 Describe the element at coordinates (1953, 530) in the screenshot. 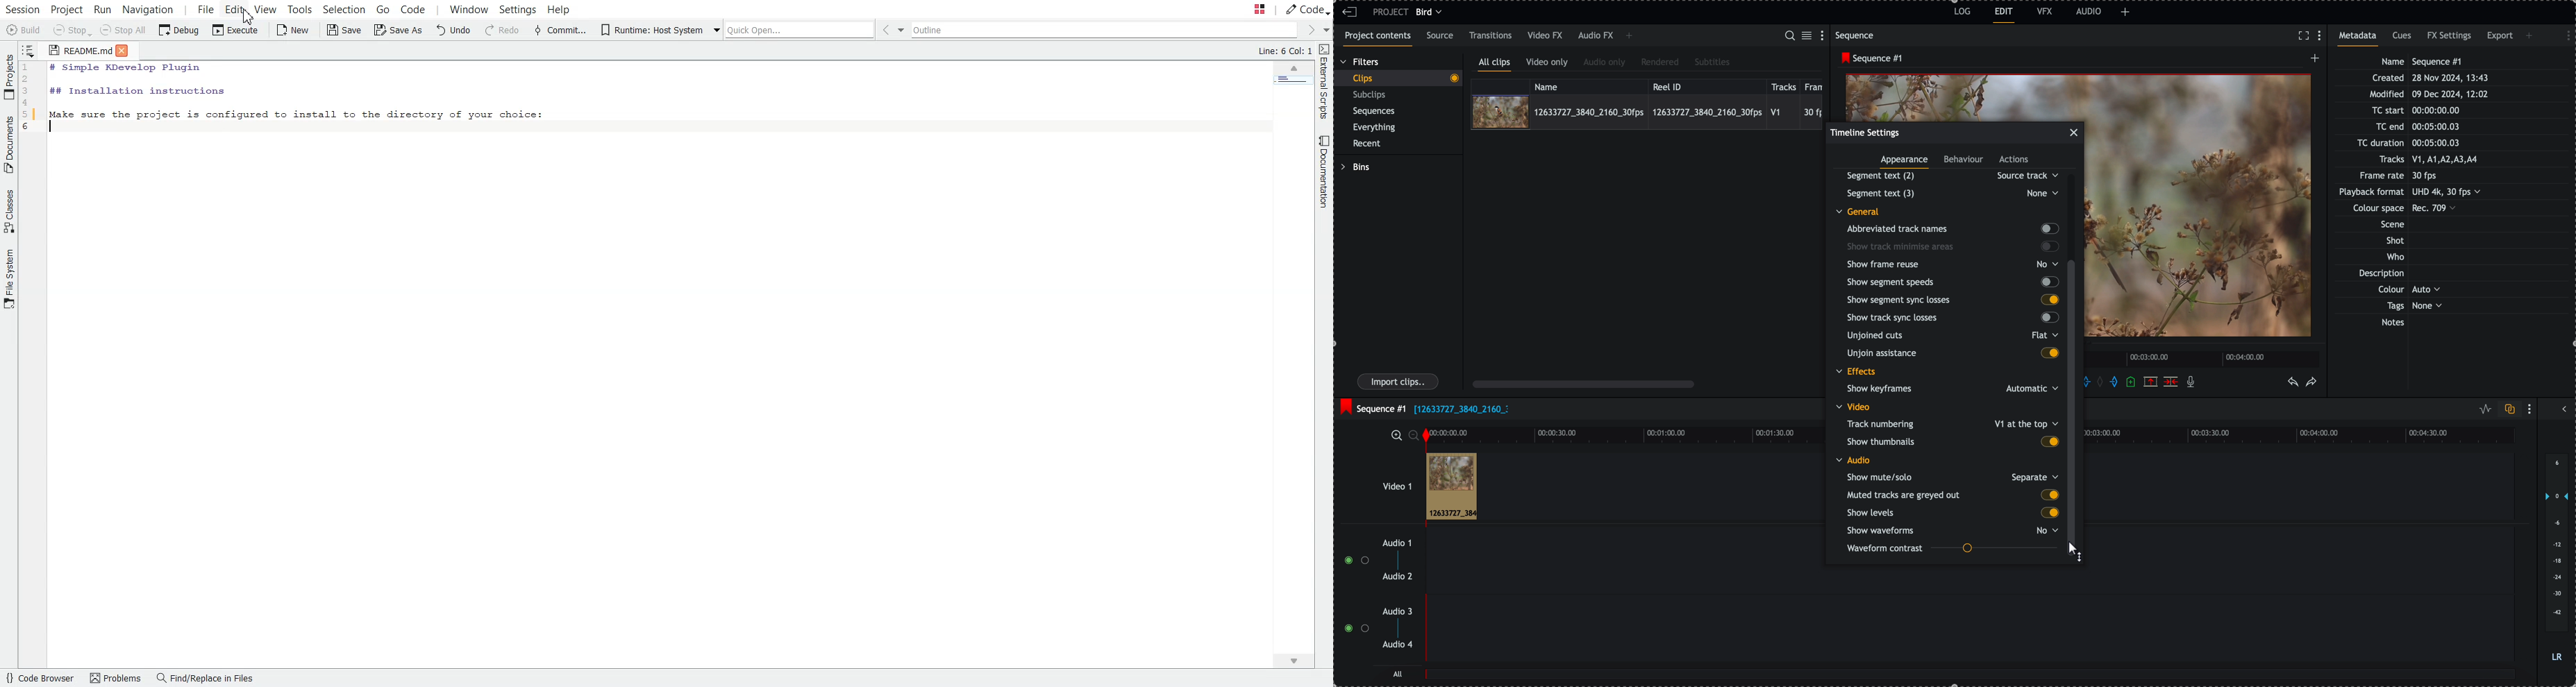

I see `show waveforms` at that location.